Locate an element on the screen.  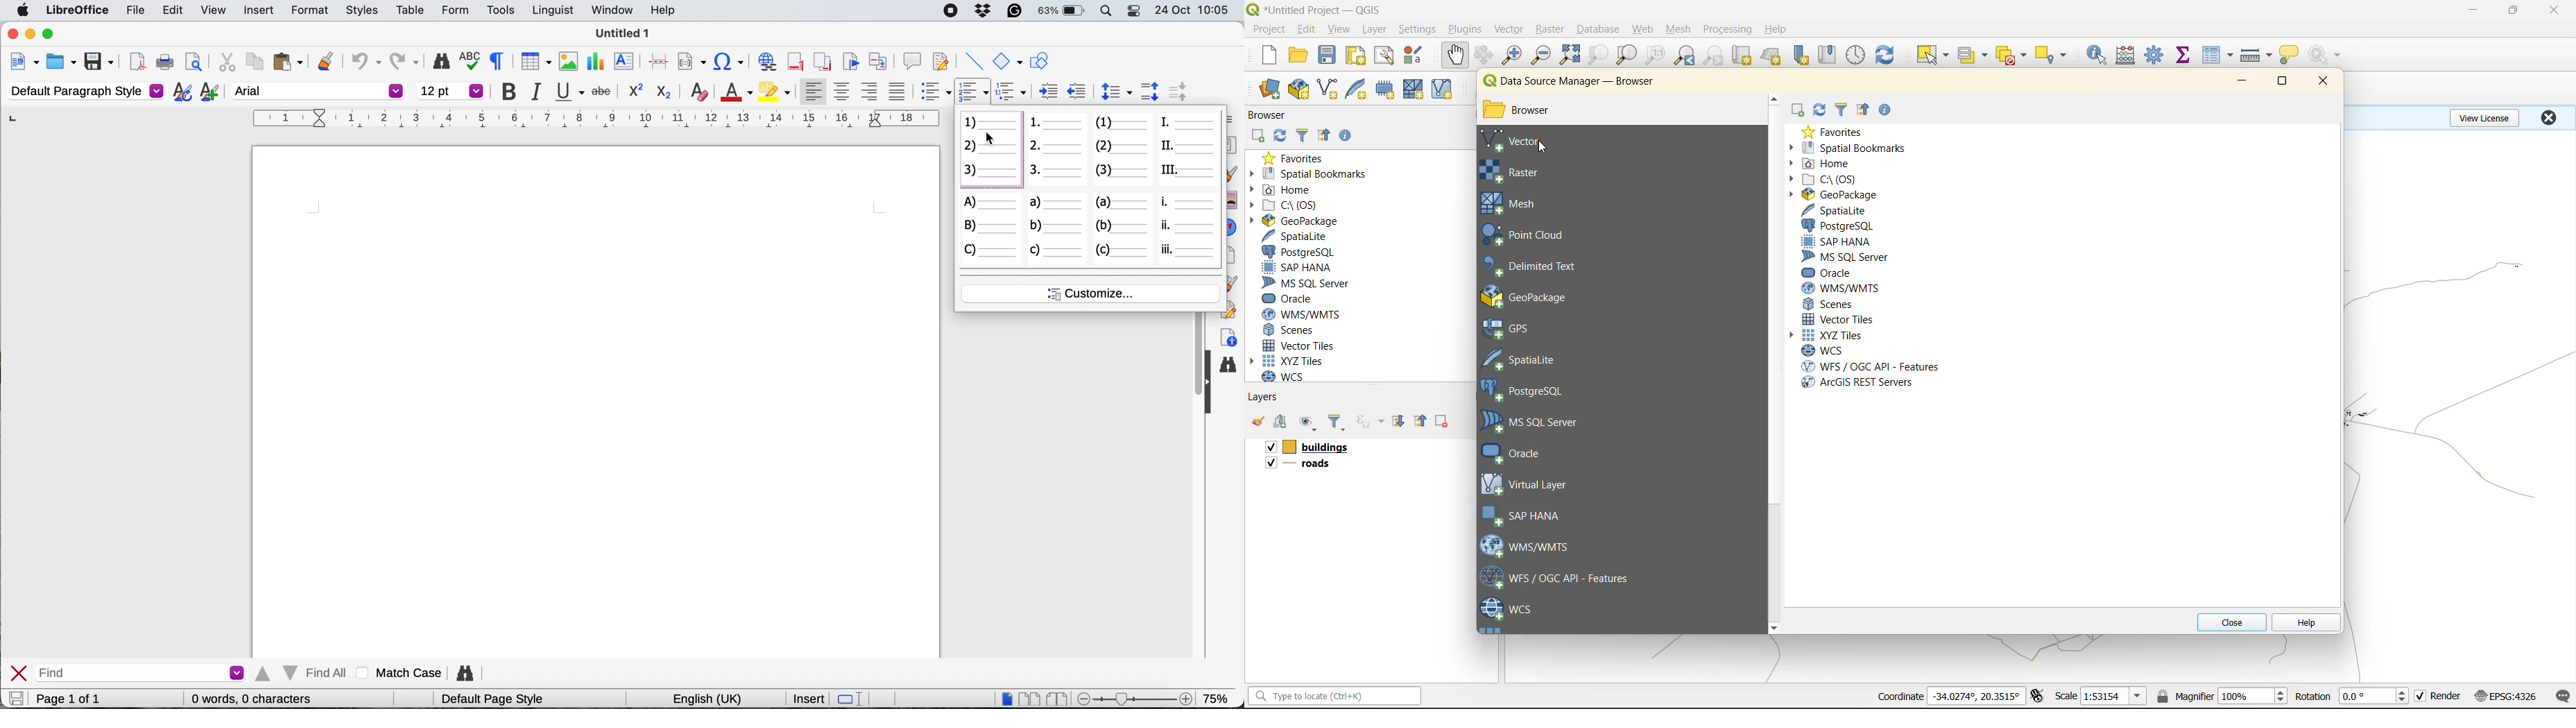
new spatial bookmark is located at coordinates (1802, 55).